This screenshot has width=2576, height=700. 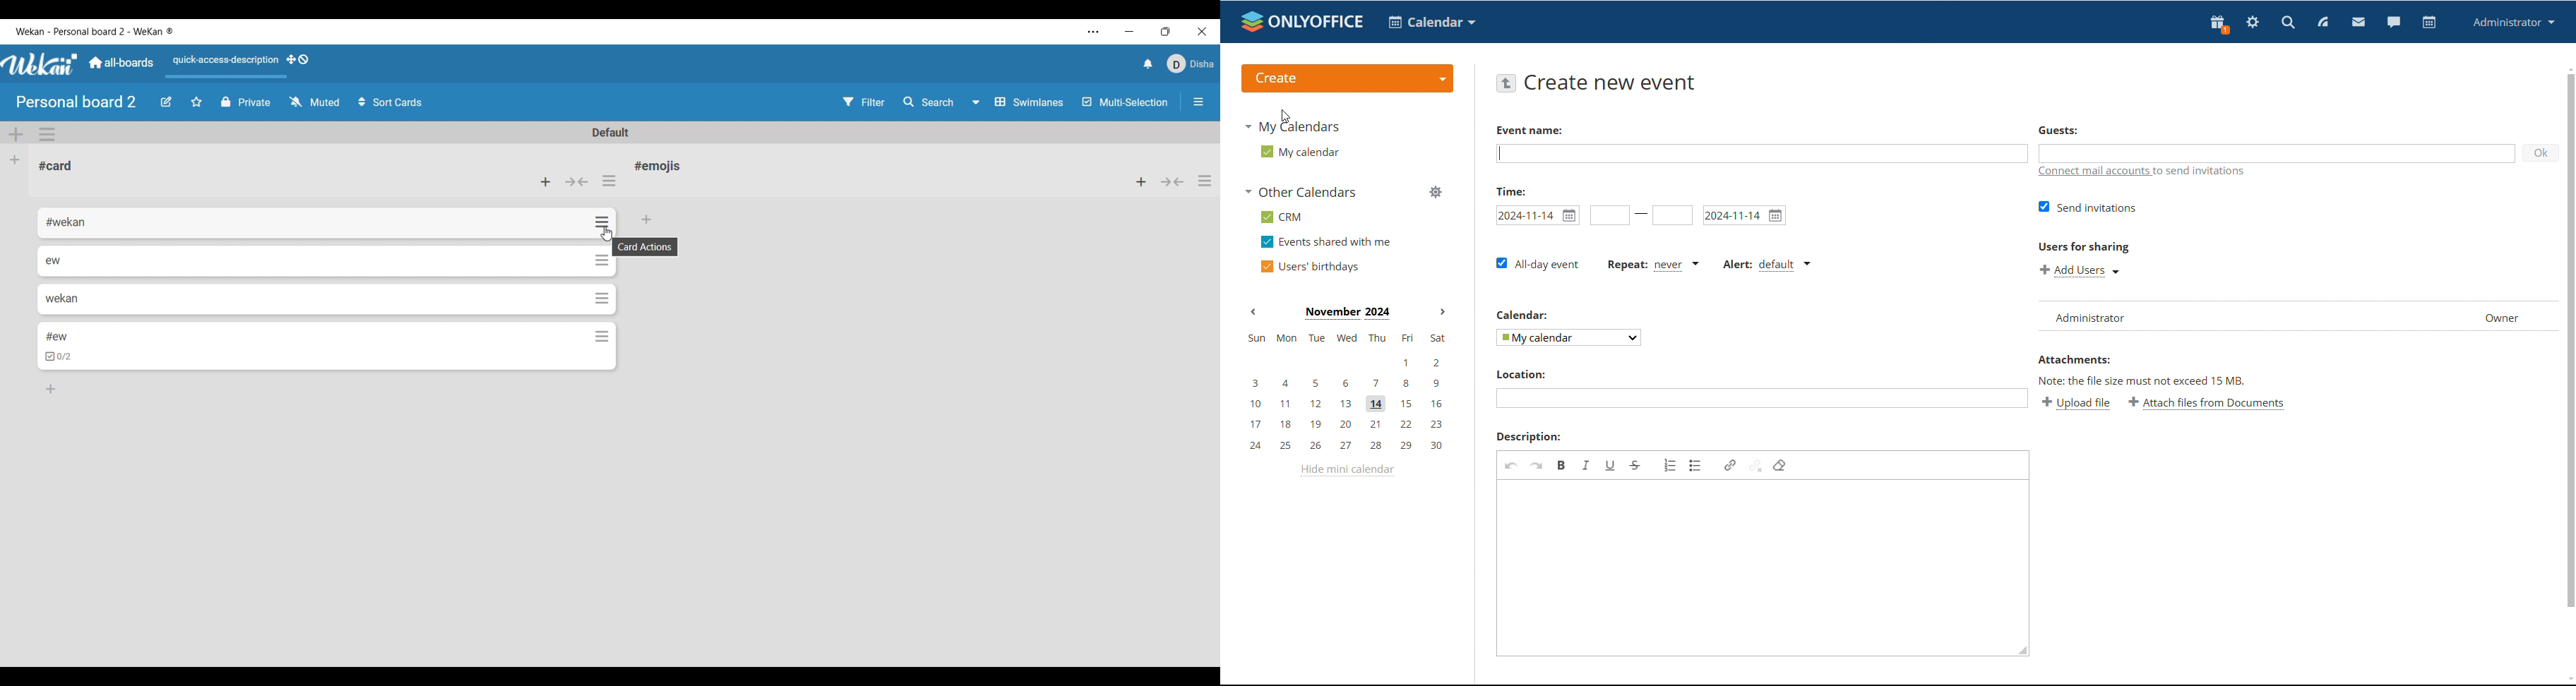 I want to click on Show desktop drag handles, so click(x=297, y=59).